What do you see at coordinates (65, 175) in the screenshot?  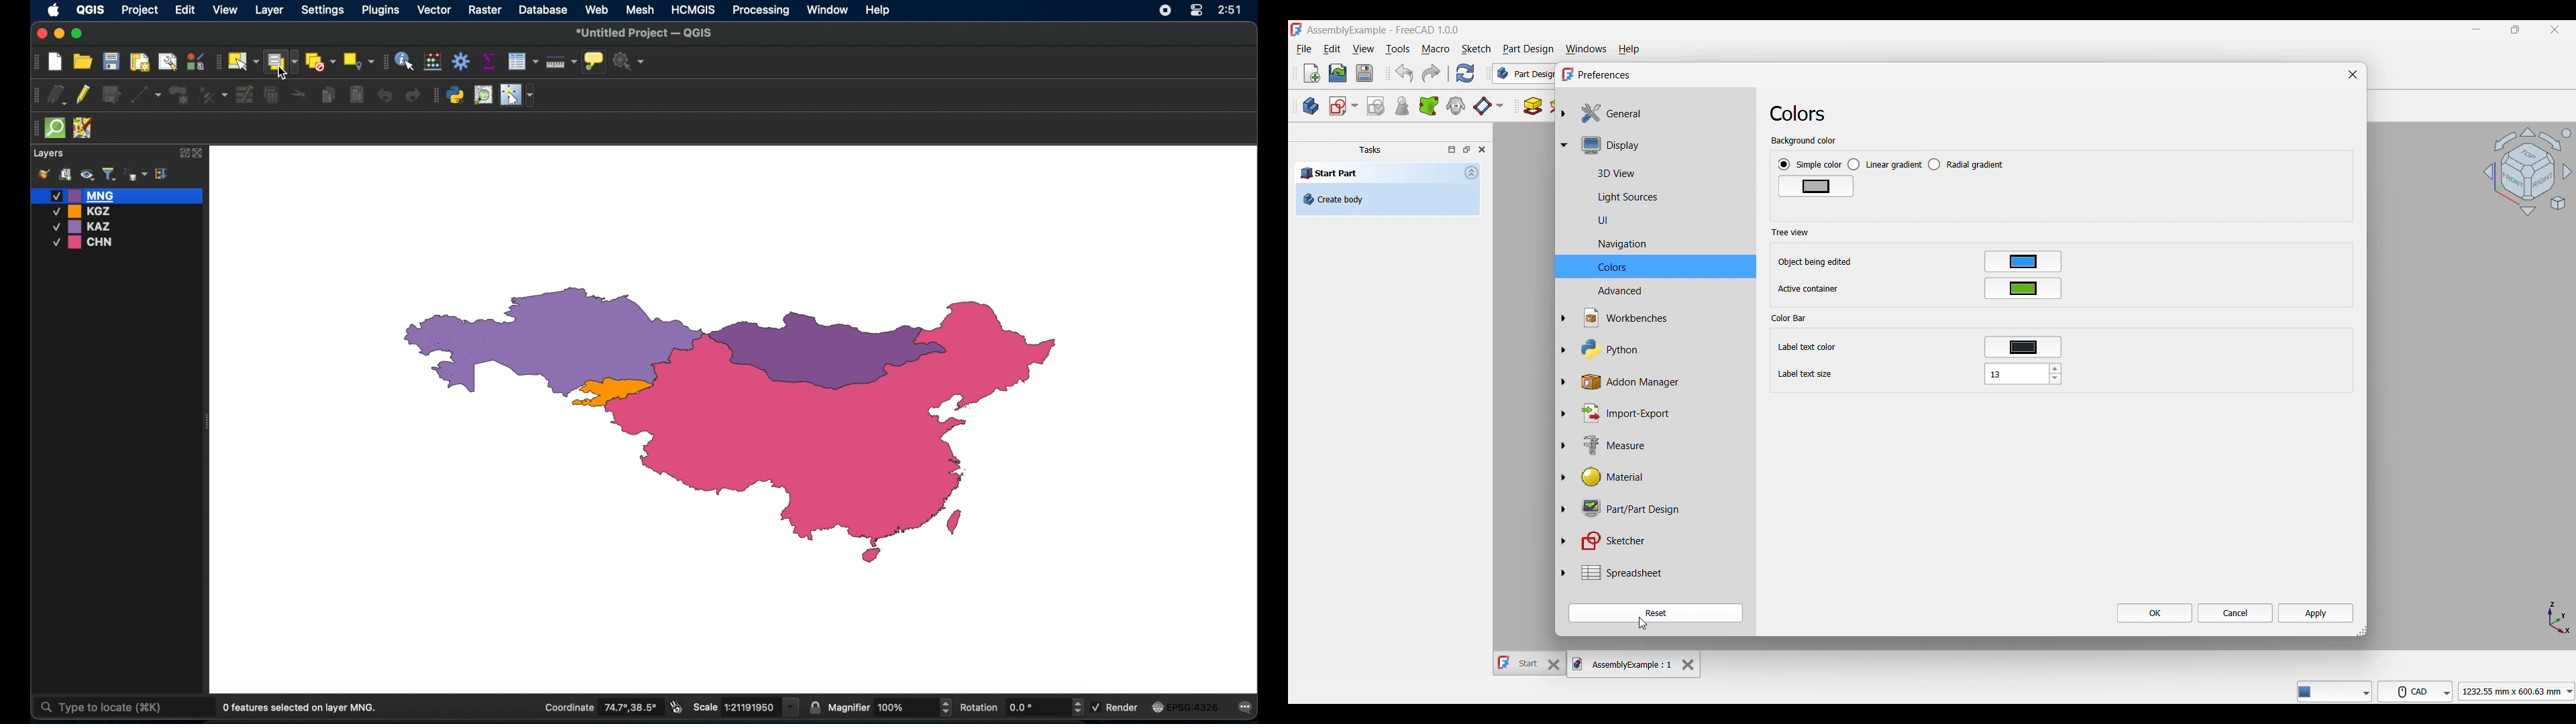 I see `add group` at bounding box center [65, 175].